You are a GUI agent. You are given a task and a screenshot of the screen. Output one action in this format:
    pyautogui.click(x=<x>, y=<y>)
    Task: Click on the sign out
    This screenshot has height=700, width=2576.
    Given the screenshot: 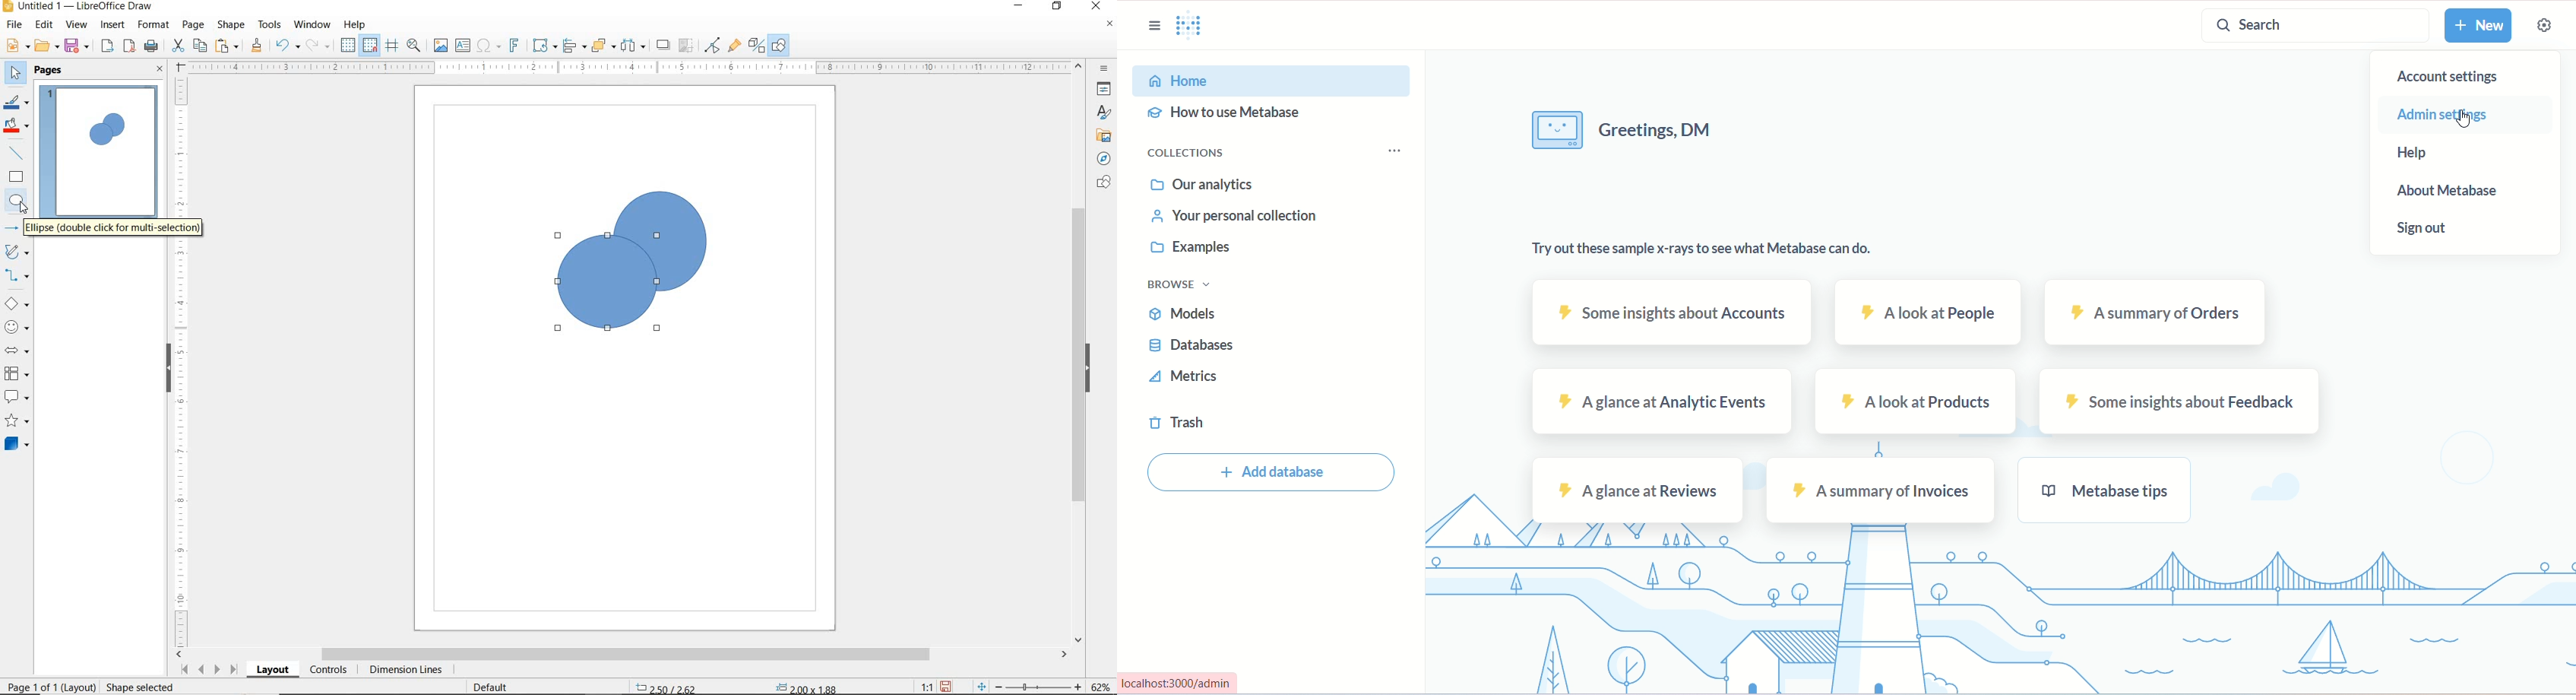 What is the action you would take?
    pyautogui.click(x=2423, y=231)
    